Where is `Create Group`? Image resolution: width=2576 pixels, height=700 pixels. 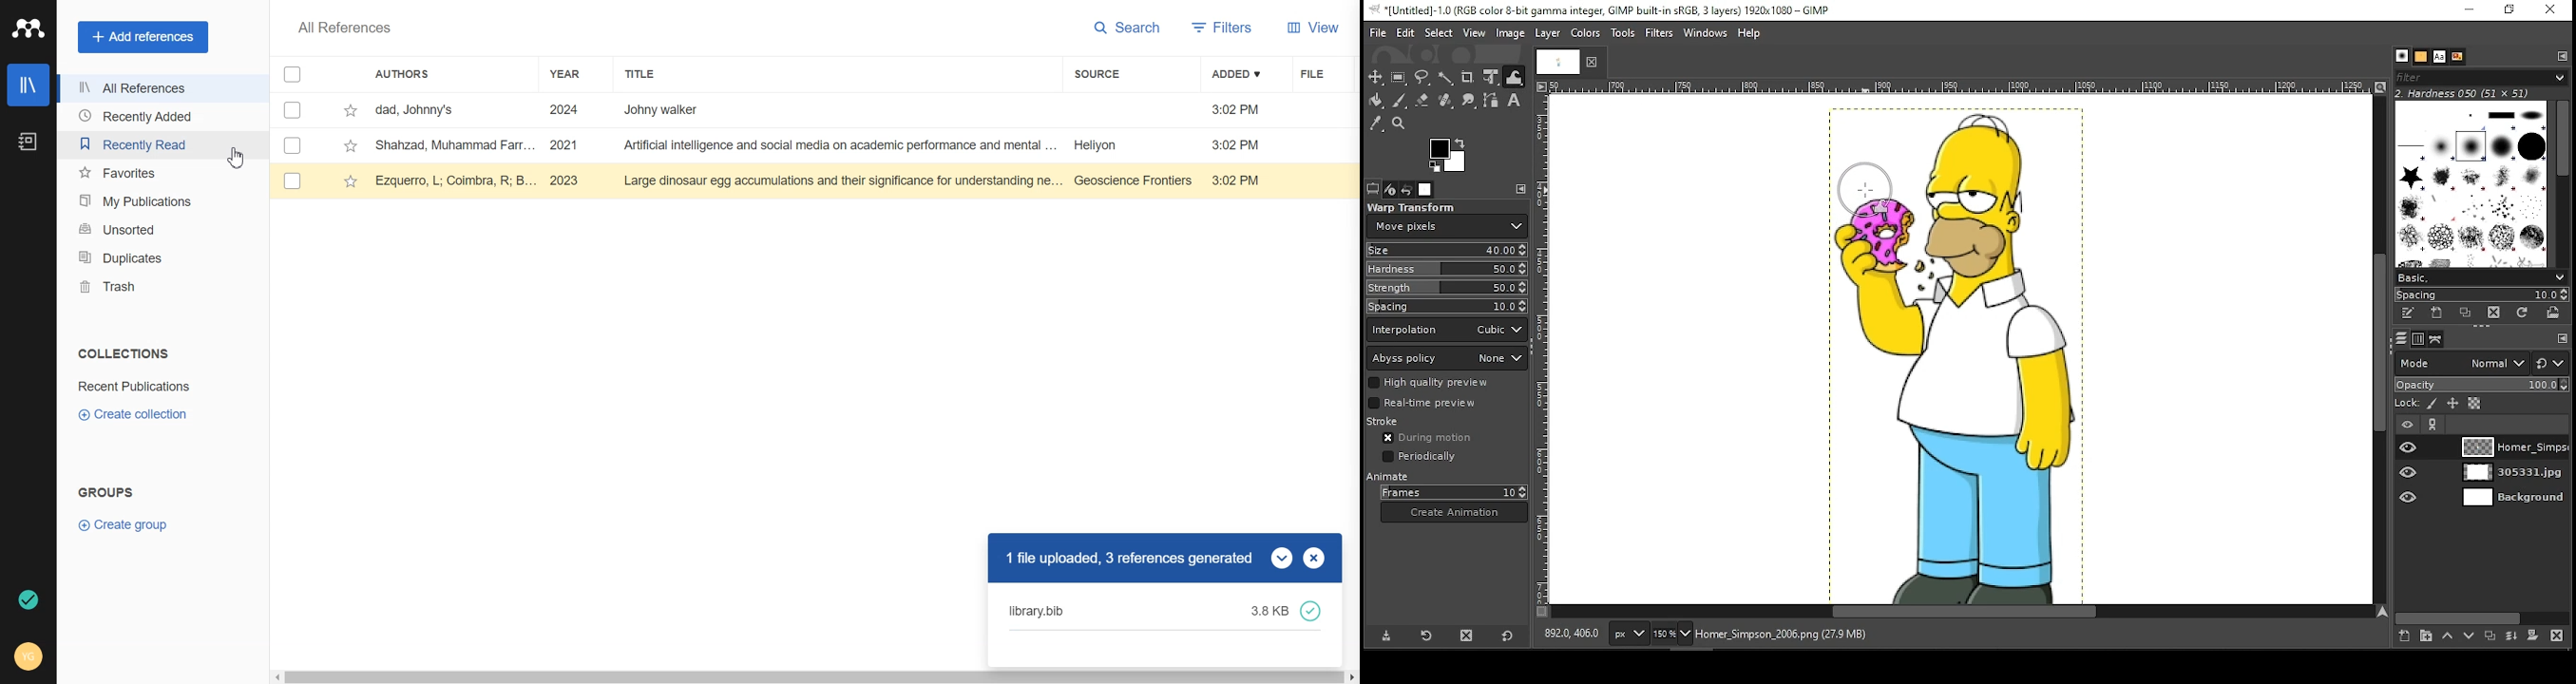
Create Group is located at coordinates (125, 524).